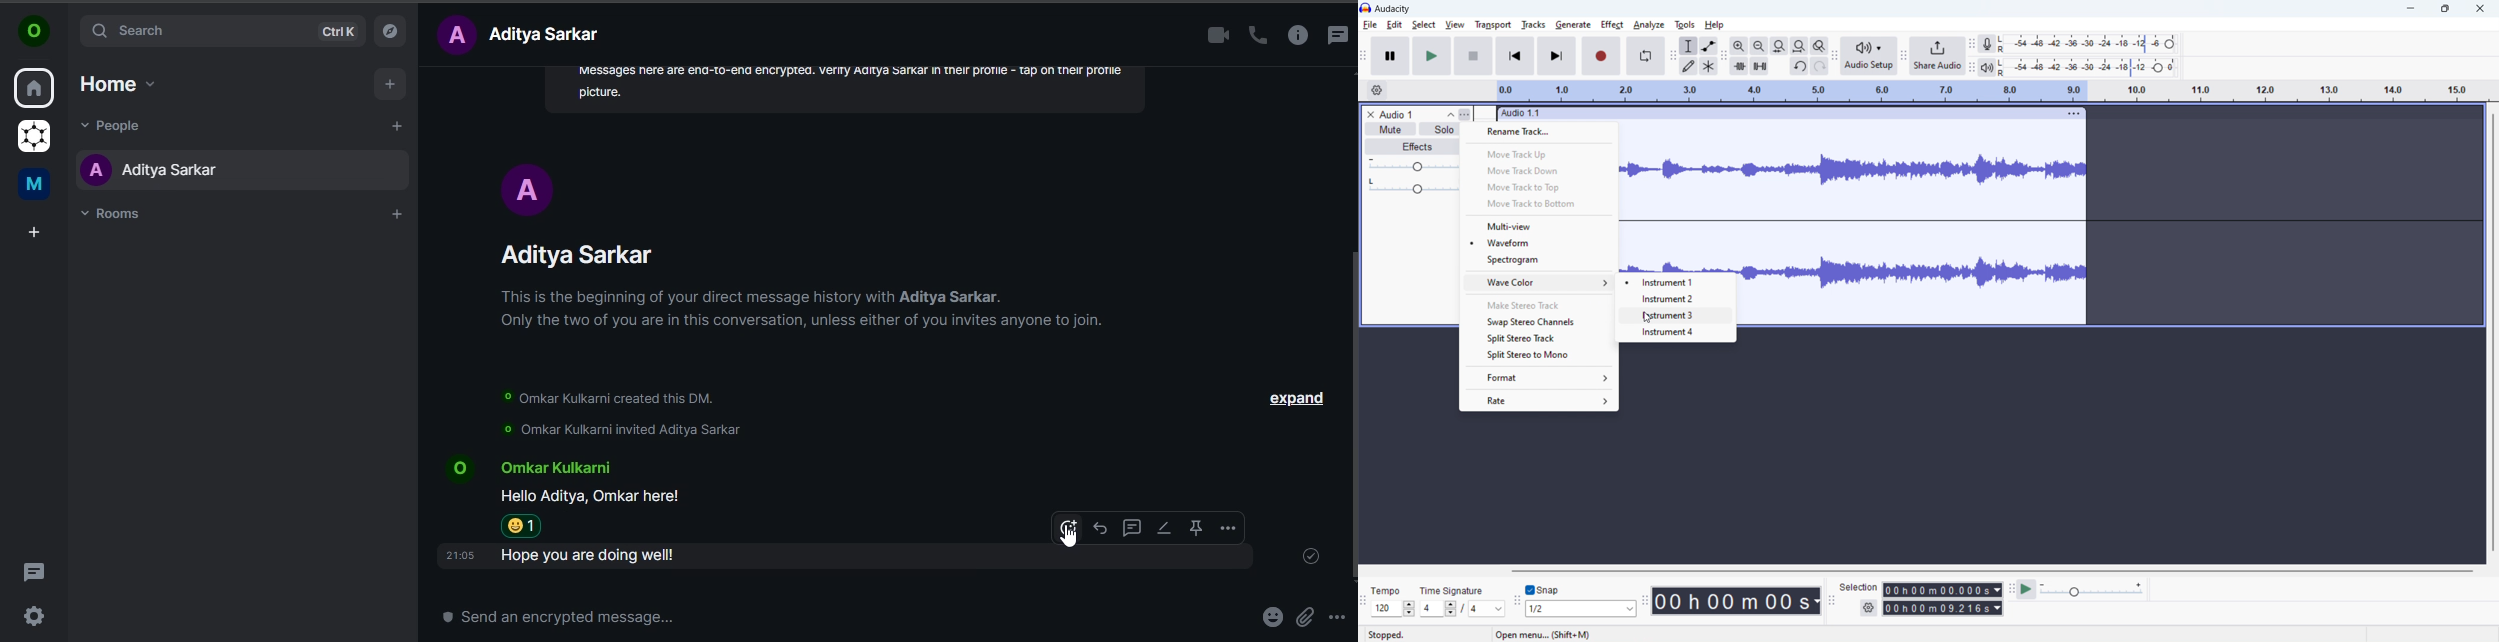 The image size is (2520, 644). Describe the element at coordinates (1538, 154) in the screenshot. I see `move track top` at that location.